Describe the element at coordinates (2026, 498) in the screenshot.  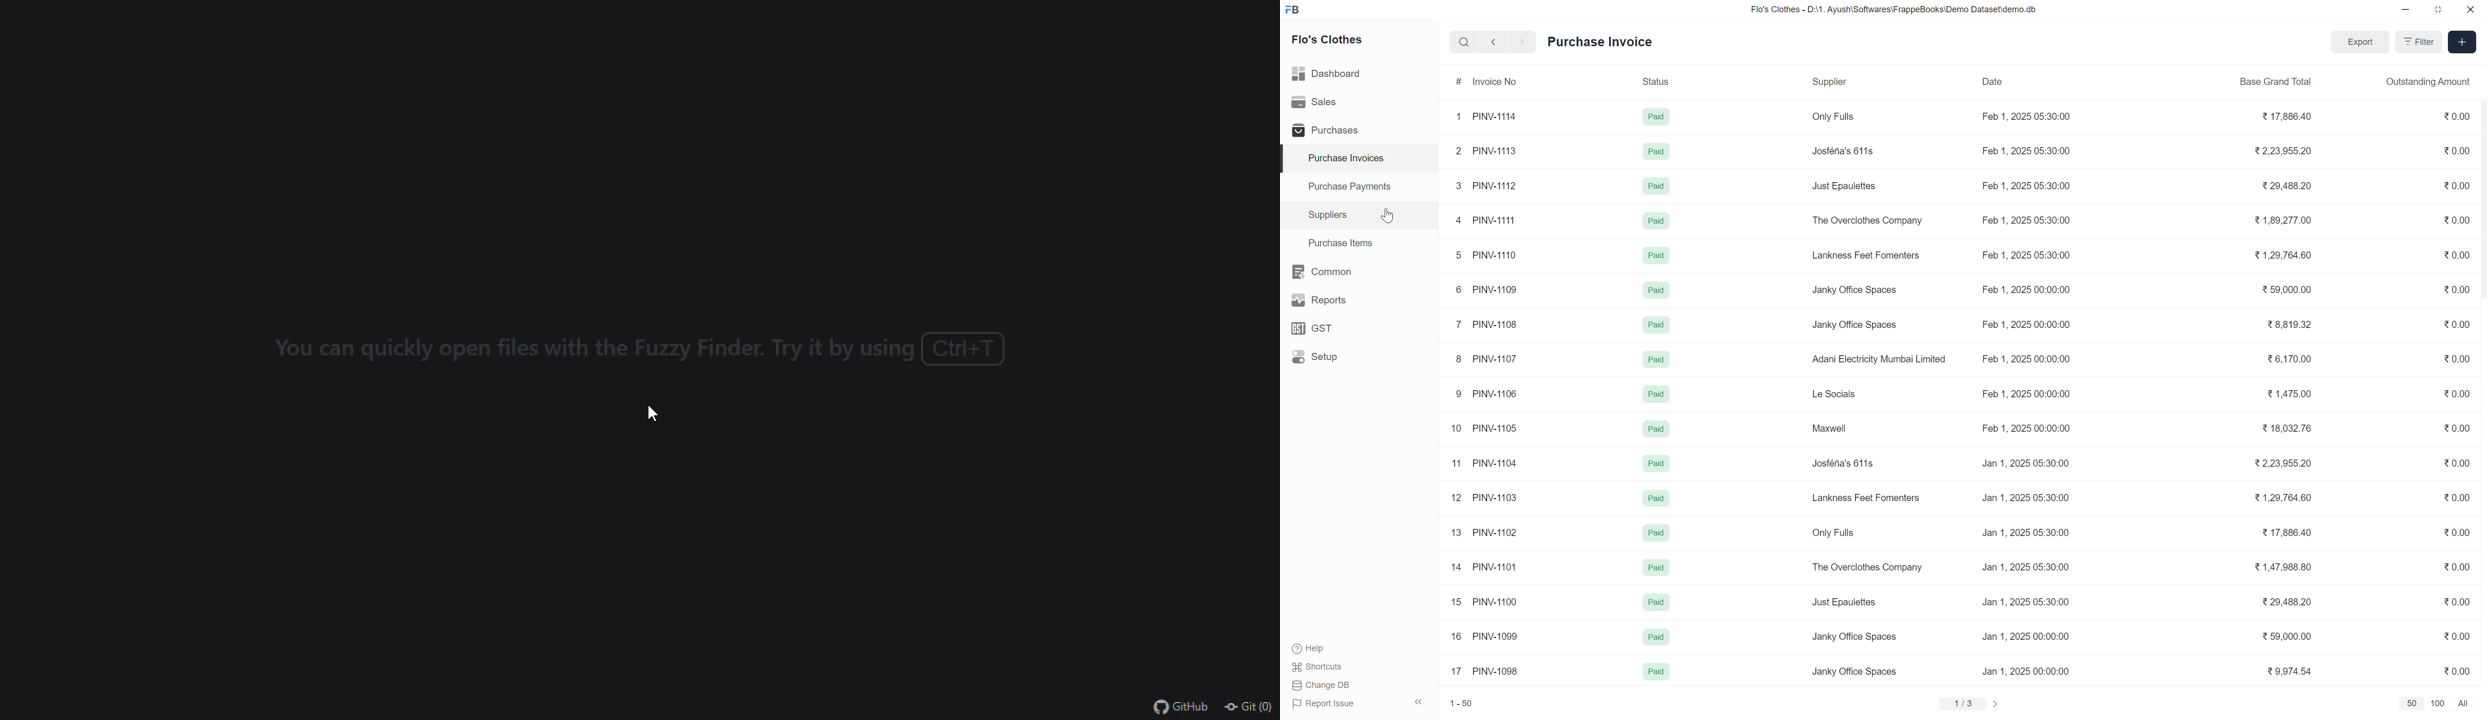
I see `Jan 1, 2025 05:30:00` at that location.